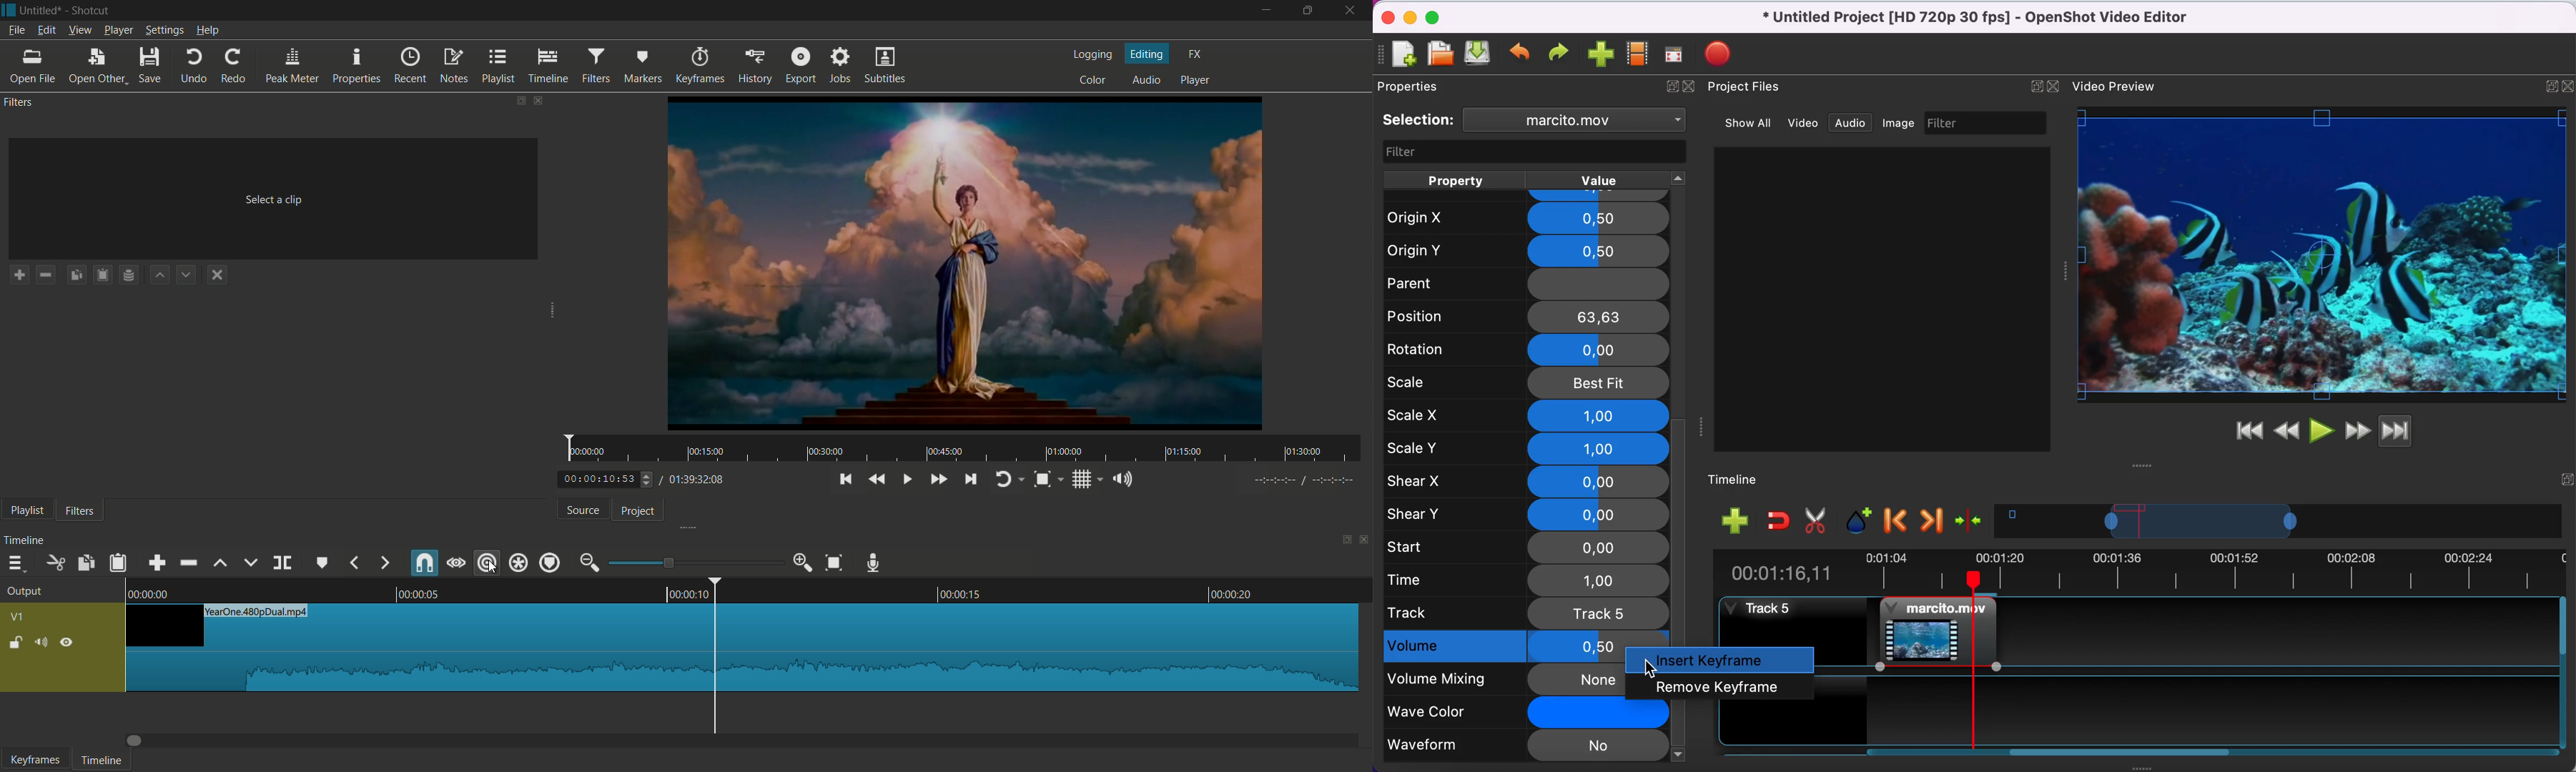 The image size is (2576, 784). What do you see at coordinates (9, 10) in the screenshot?
I see `app icon` at bounding box center [9, 10].